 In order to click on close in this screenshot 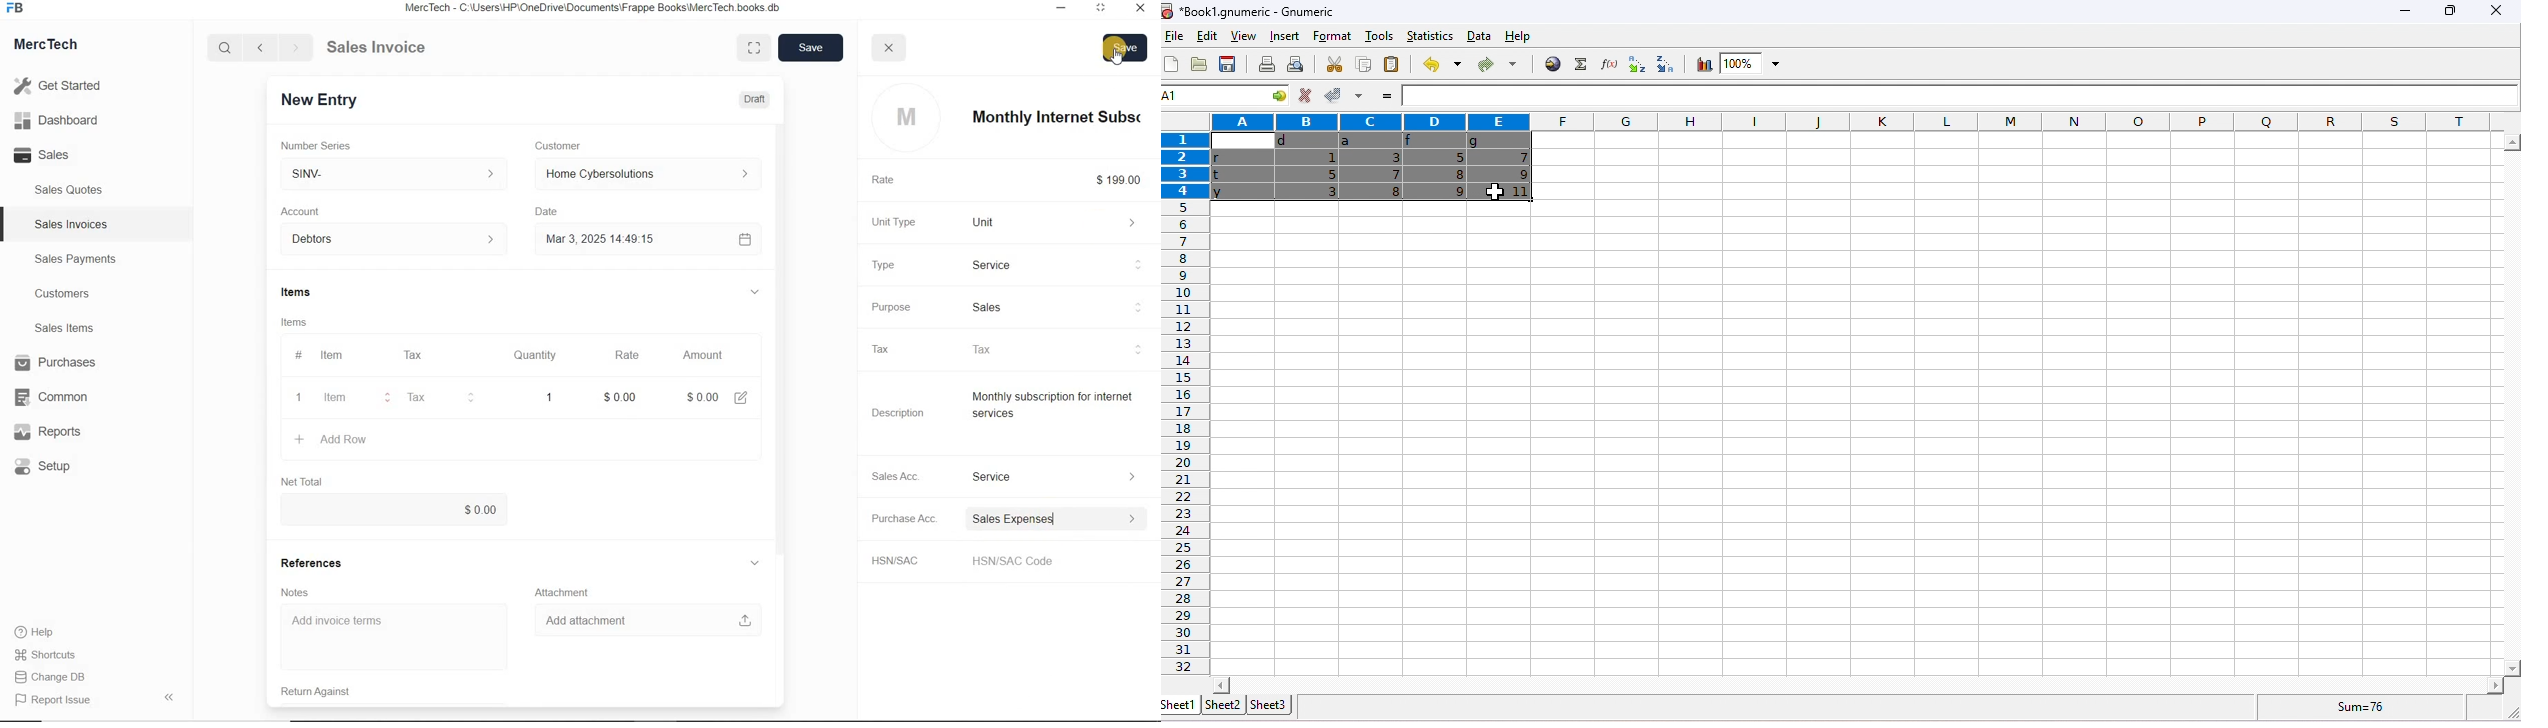, I will do `click(888, 47)`.